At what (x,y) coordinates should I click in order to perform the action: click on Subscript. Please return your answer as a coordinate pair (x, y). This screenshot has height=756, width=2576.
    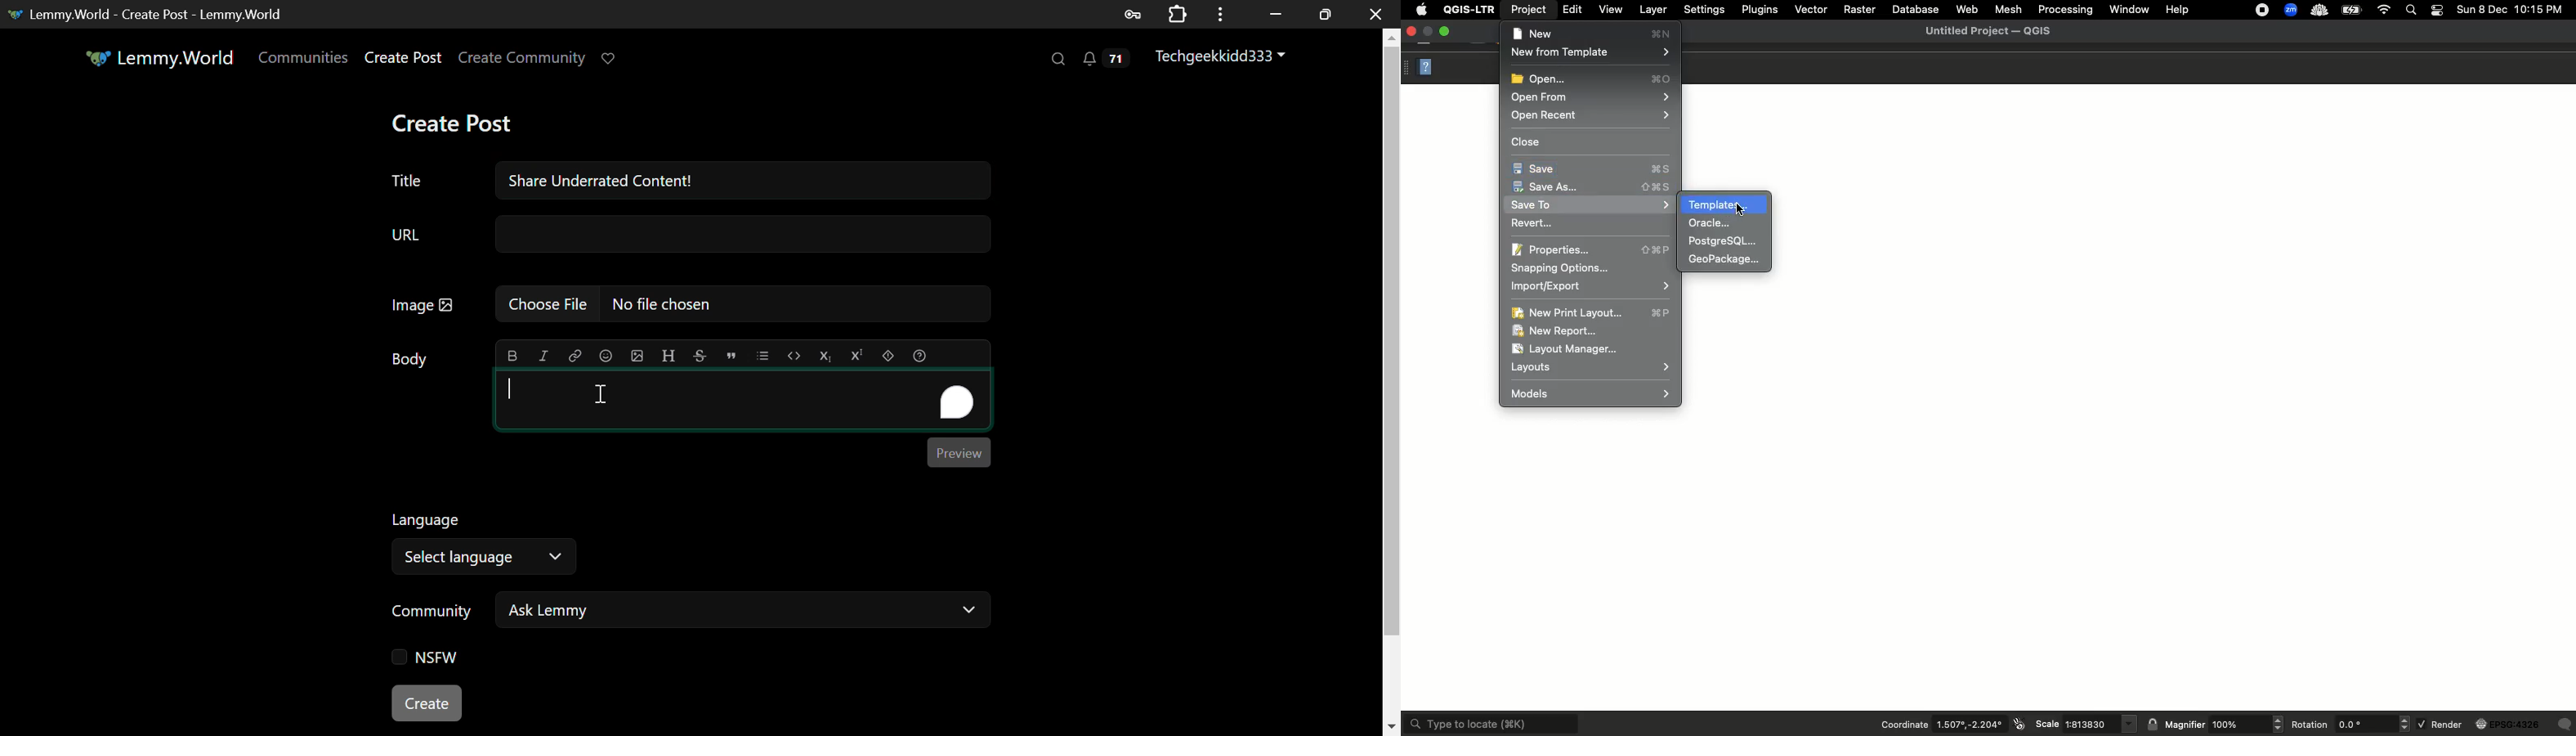
    Looking at the image, I should click on (824, 356).